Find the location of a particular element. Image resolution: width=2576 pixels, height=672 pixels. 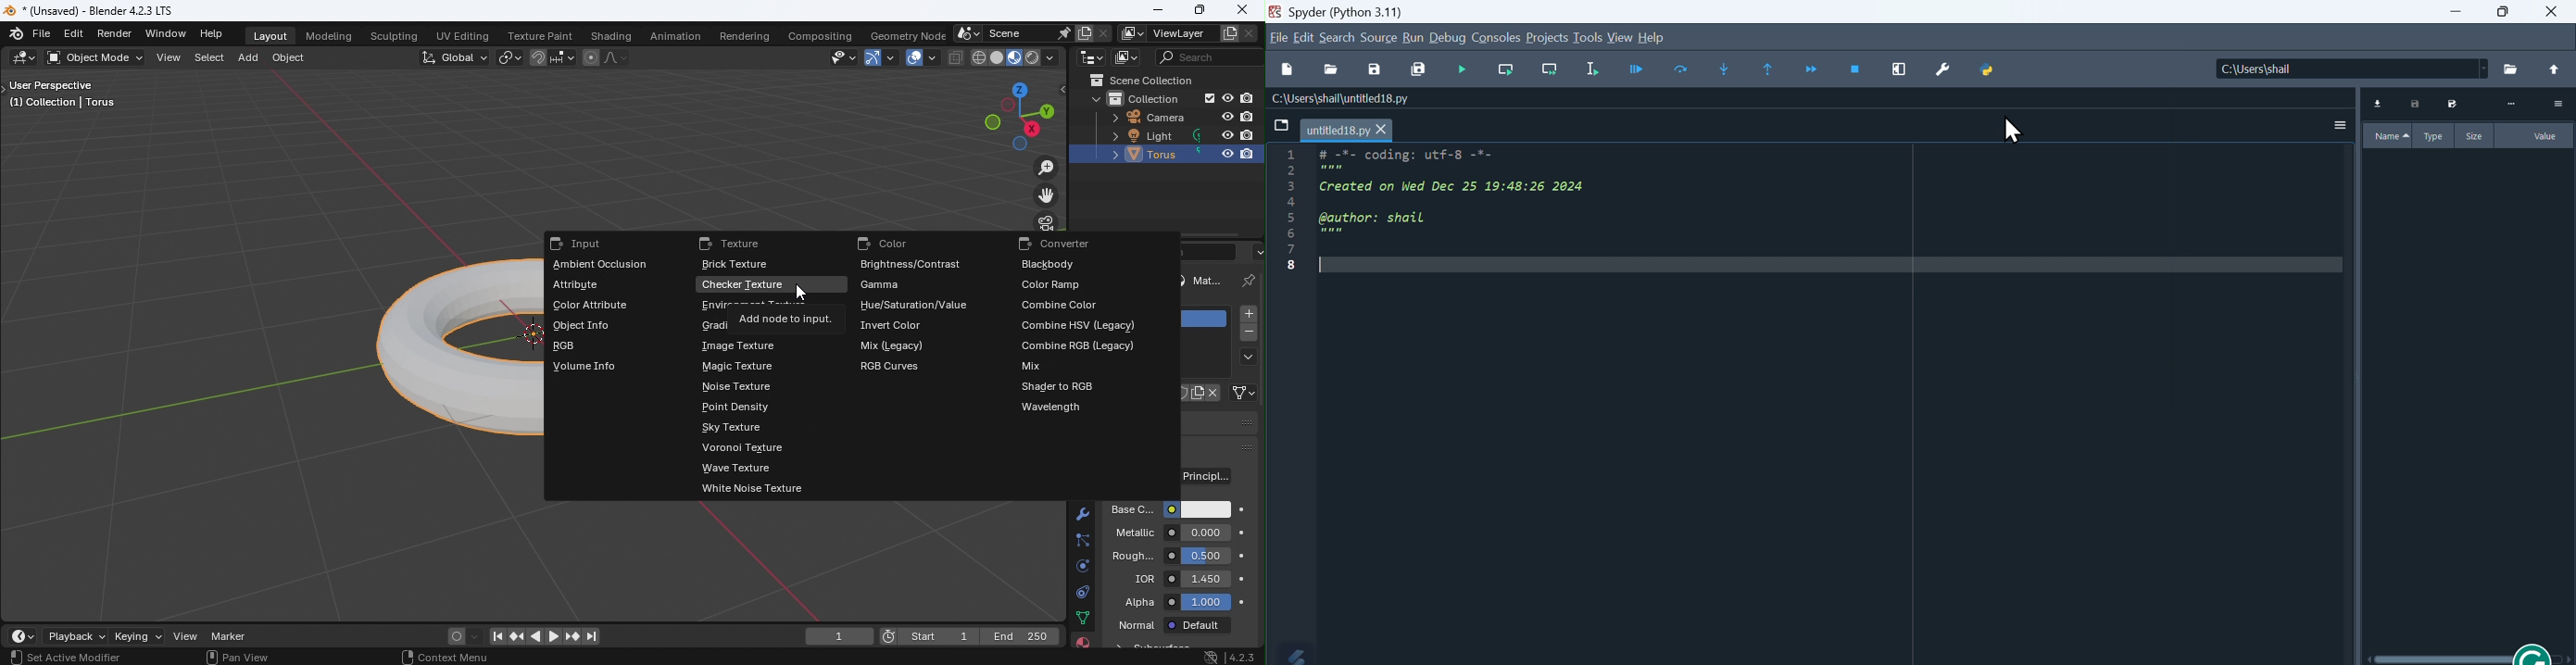

Run file is located at coordinates (1465, 69).